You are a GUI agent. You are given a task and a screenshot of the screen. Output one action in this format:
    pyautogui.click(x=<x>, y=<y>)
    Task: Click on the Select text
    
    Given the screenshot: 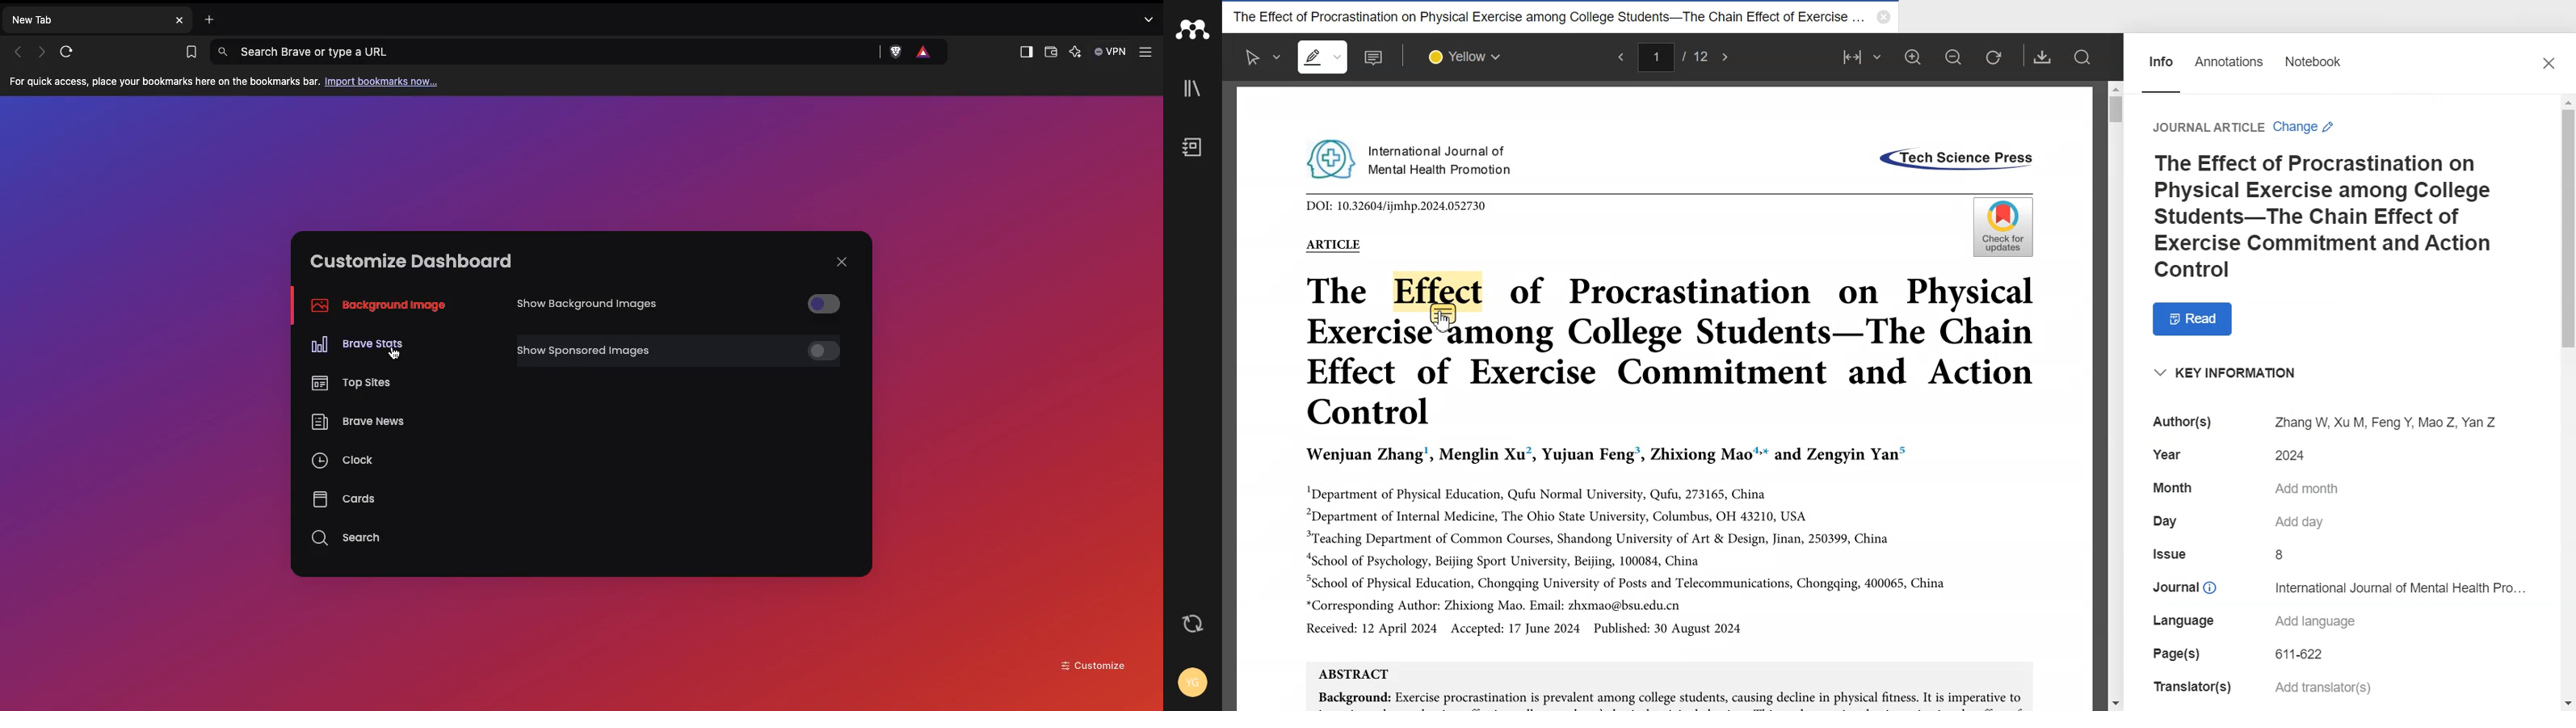 What is the action you would take?
    pyautogui.click(x=1263, y=57)
    